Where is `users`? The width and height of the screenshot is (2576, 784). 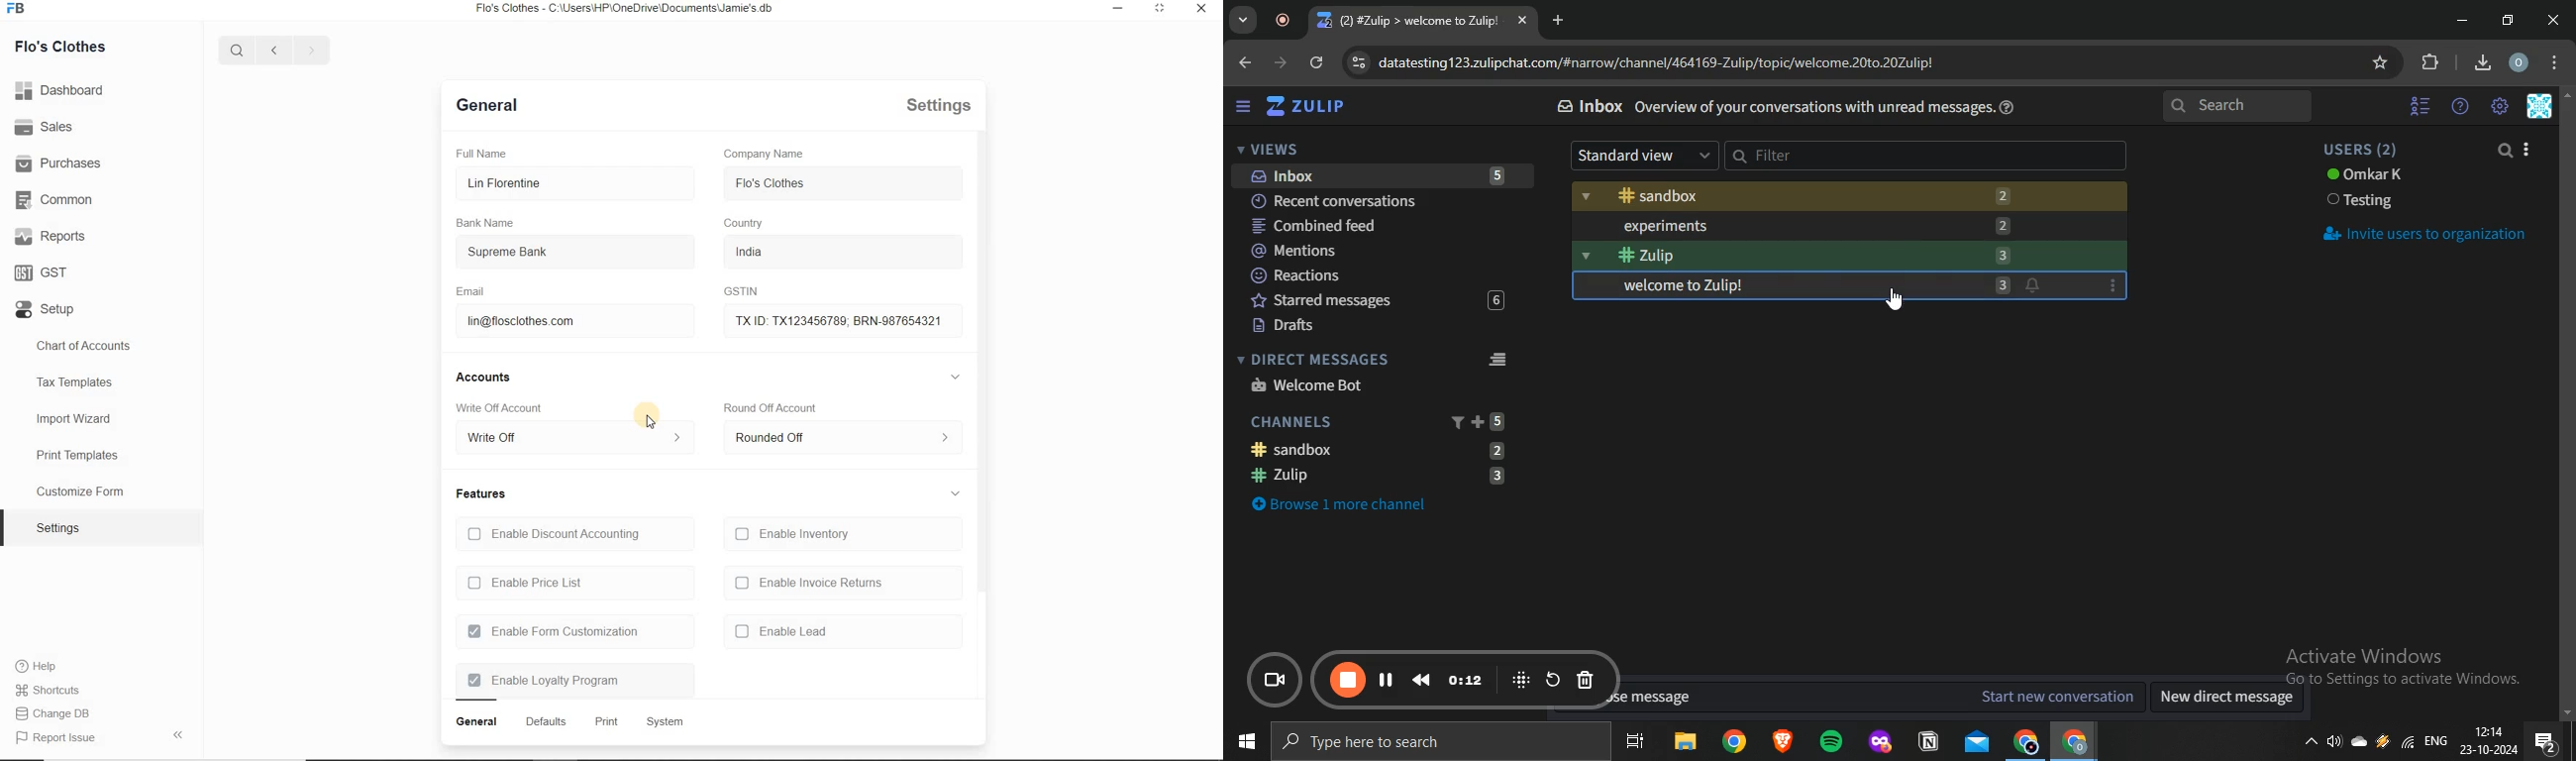
users is located at coordinates (2365, 150).